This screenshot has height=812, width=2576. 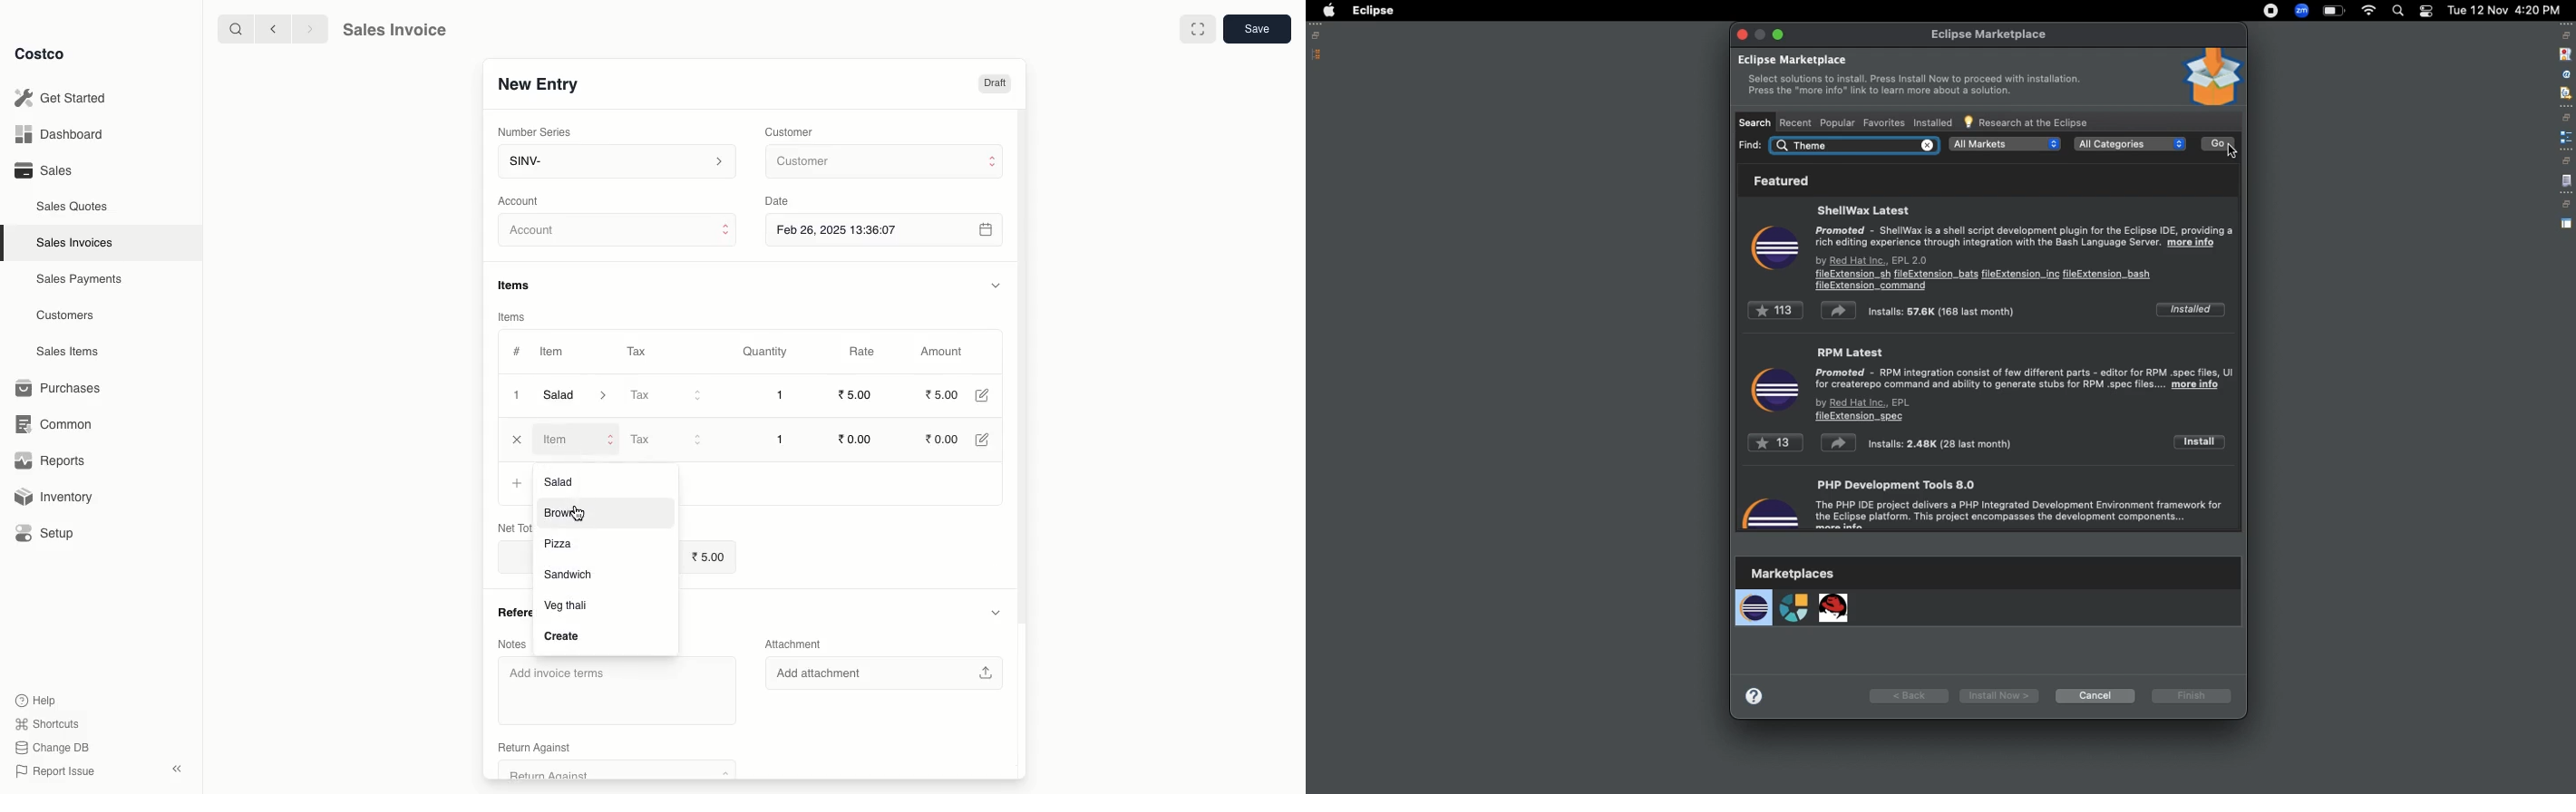 I want to click on Sales Items, so click(x=72, y=352).